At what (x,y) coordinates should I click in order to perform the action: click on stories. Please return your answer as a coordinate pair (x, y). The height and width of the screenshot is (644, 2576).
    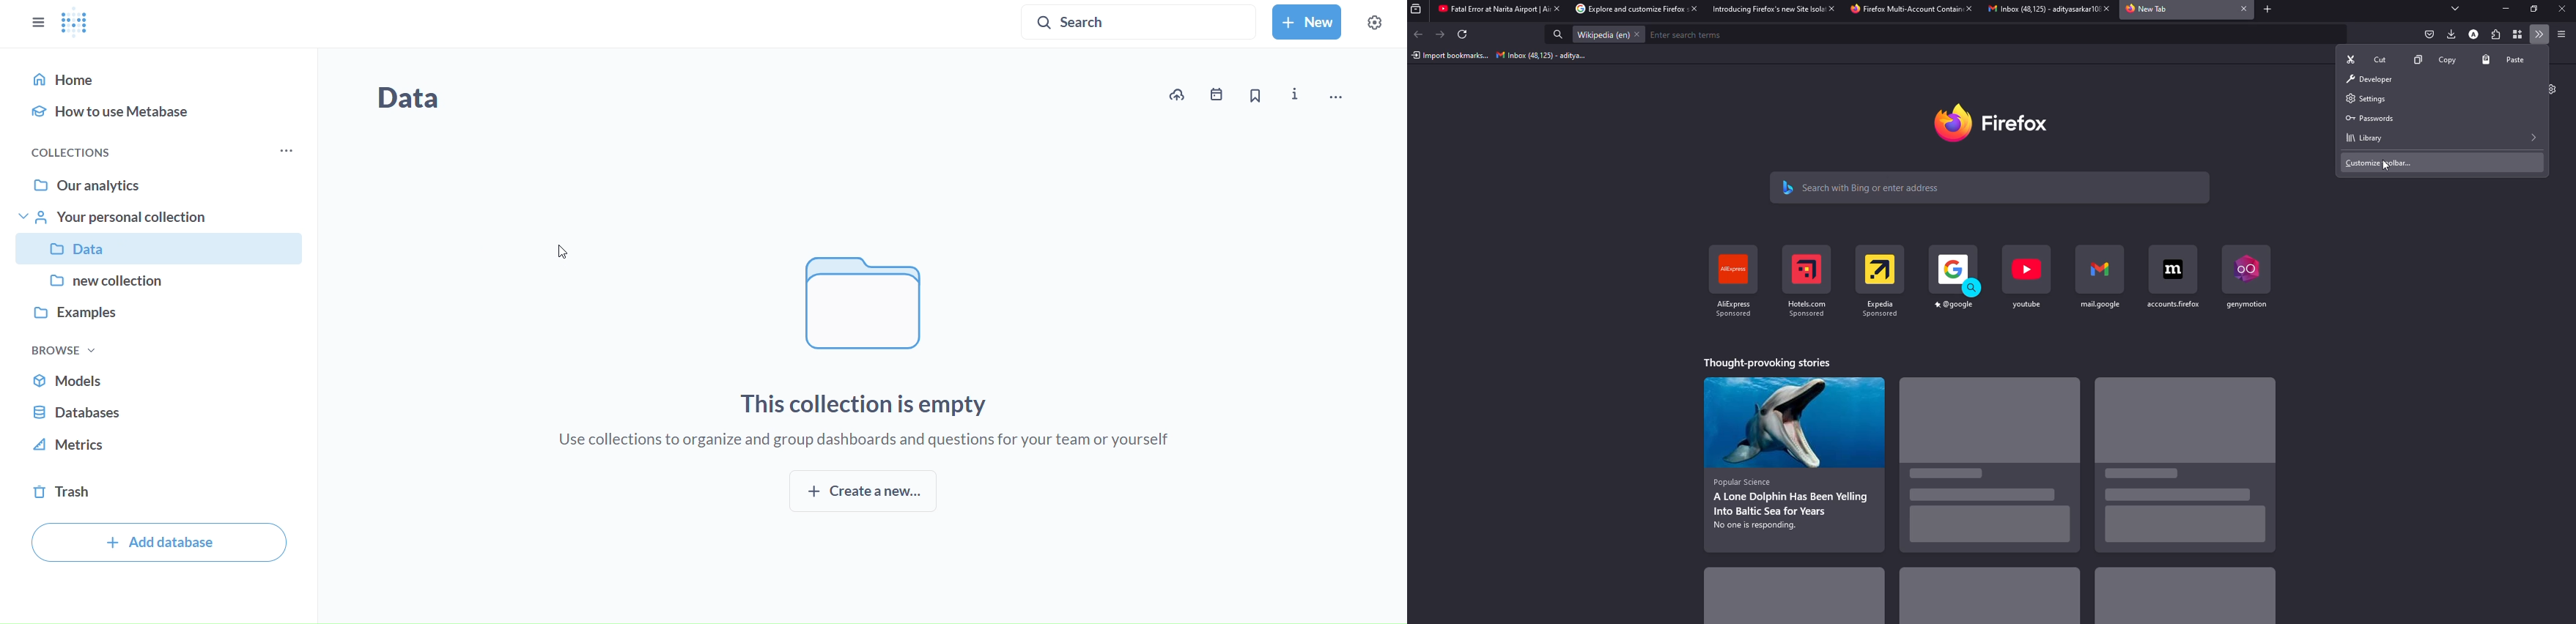
    Looking at the image, I should click on (1797, 592).